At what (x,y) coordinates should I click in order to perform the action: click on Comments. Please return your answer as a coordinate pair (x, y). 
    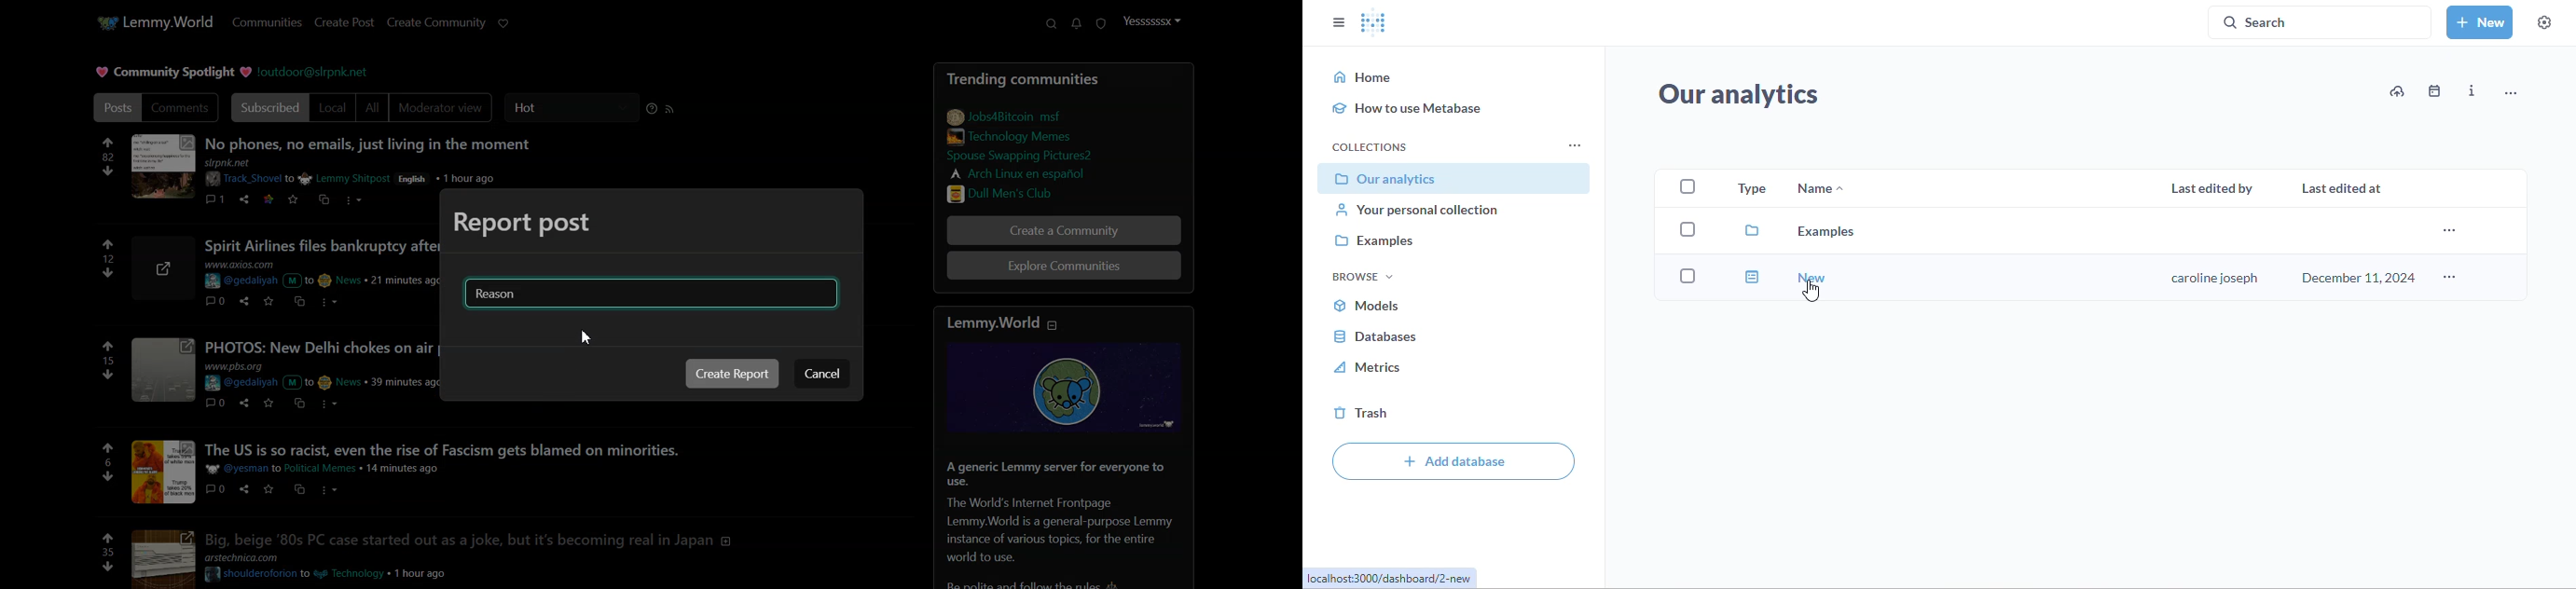
    Looking at the image, I should click on (181, 108).